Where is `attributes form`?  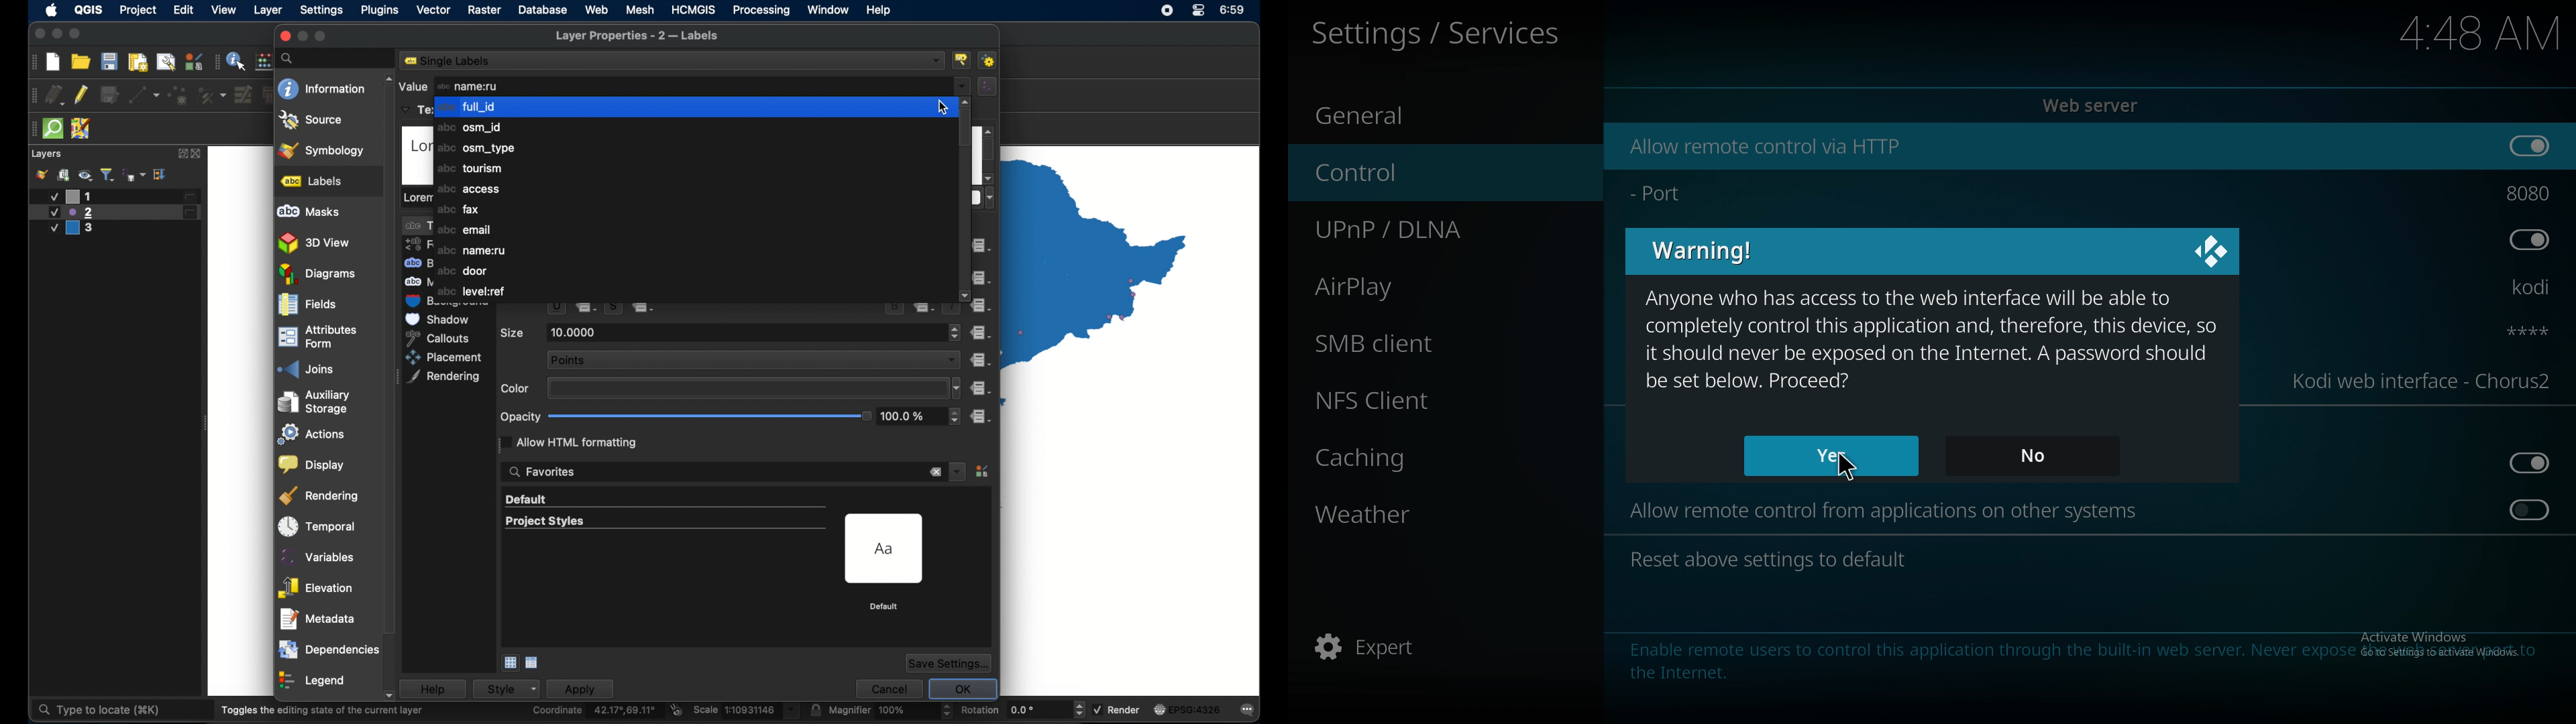 attributes form is located at coordinates (317, 336).